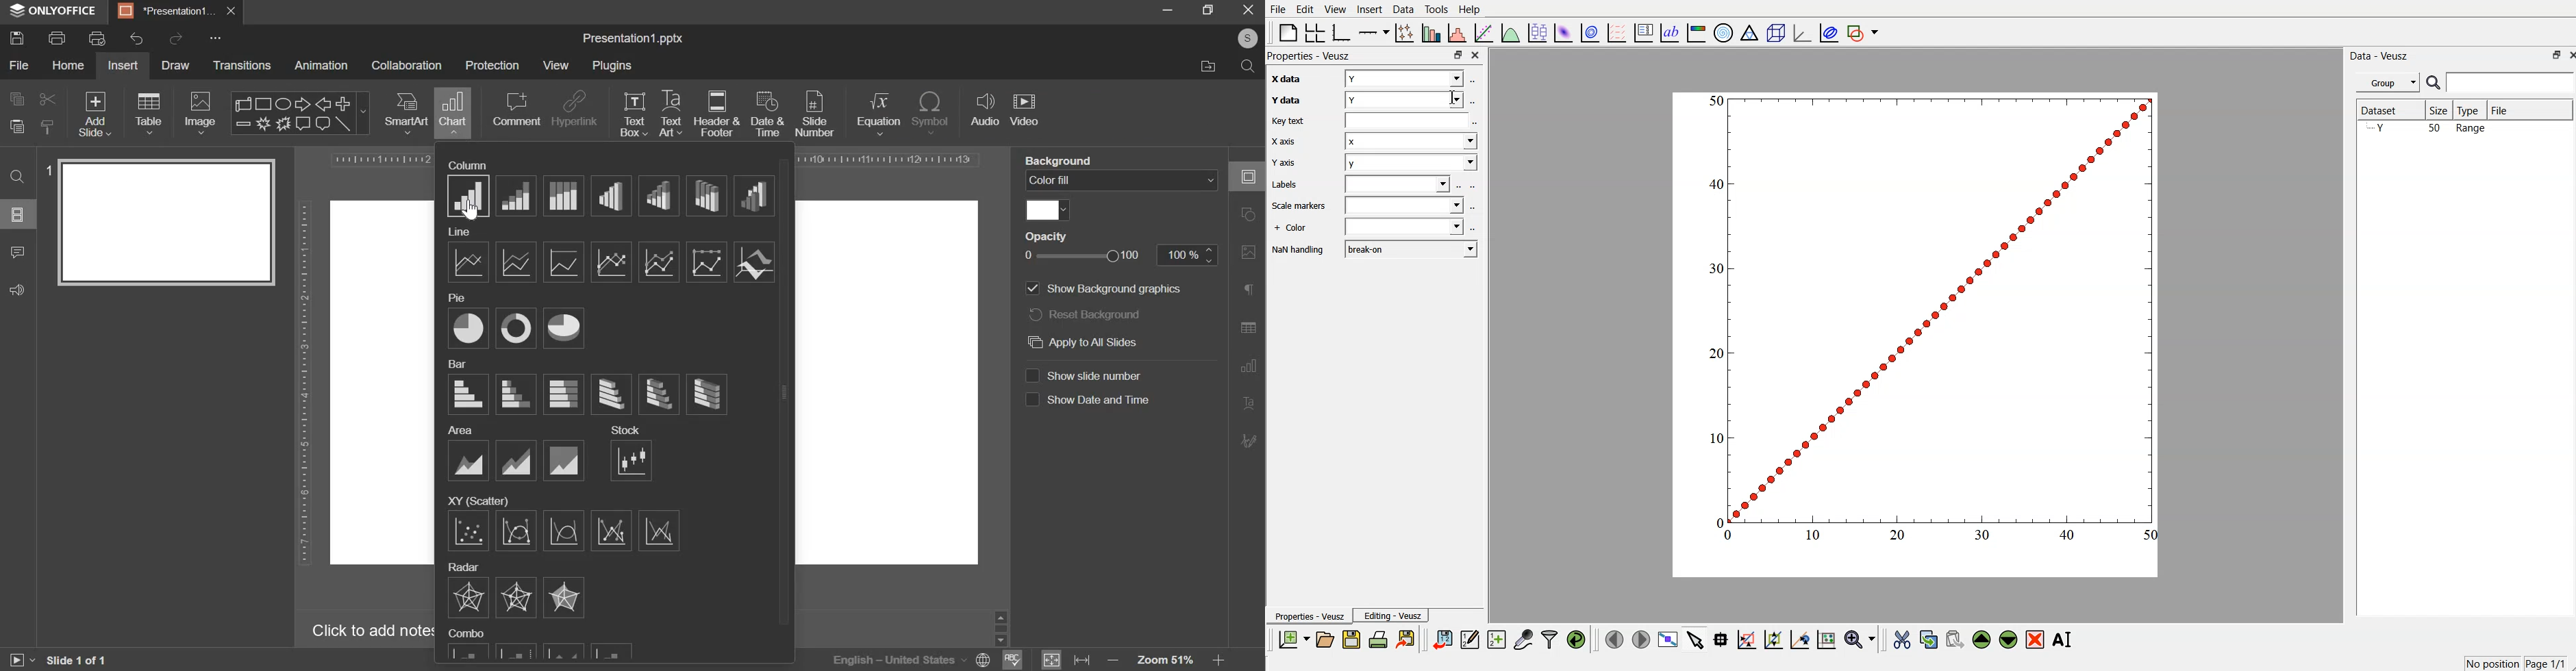 The height and width of the screenshot is (672, 2576). Describe the element at coordinates (1188, 255) in the screenshot. I see `opacity percentage` at that location.